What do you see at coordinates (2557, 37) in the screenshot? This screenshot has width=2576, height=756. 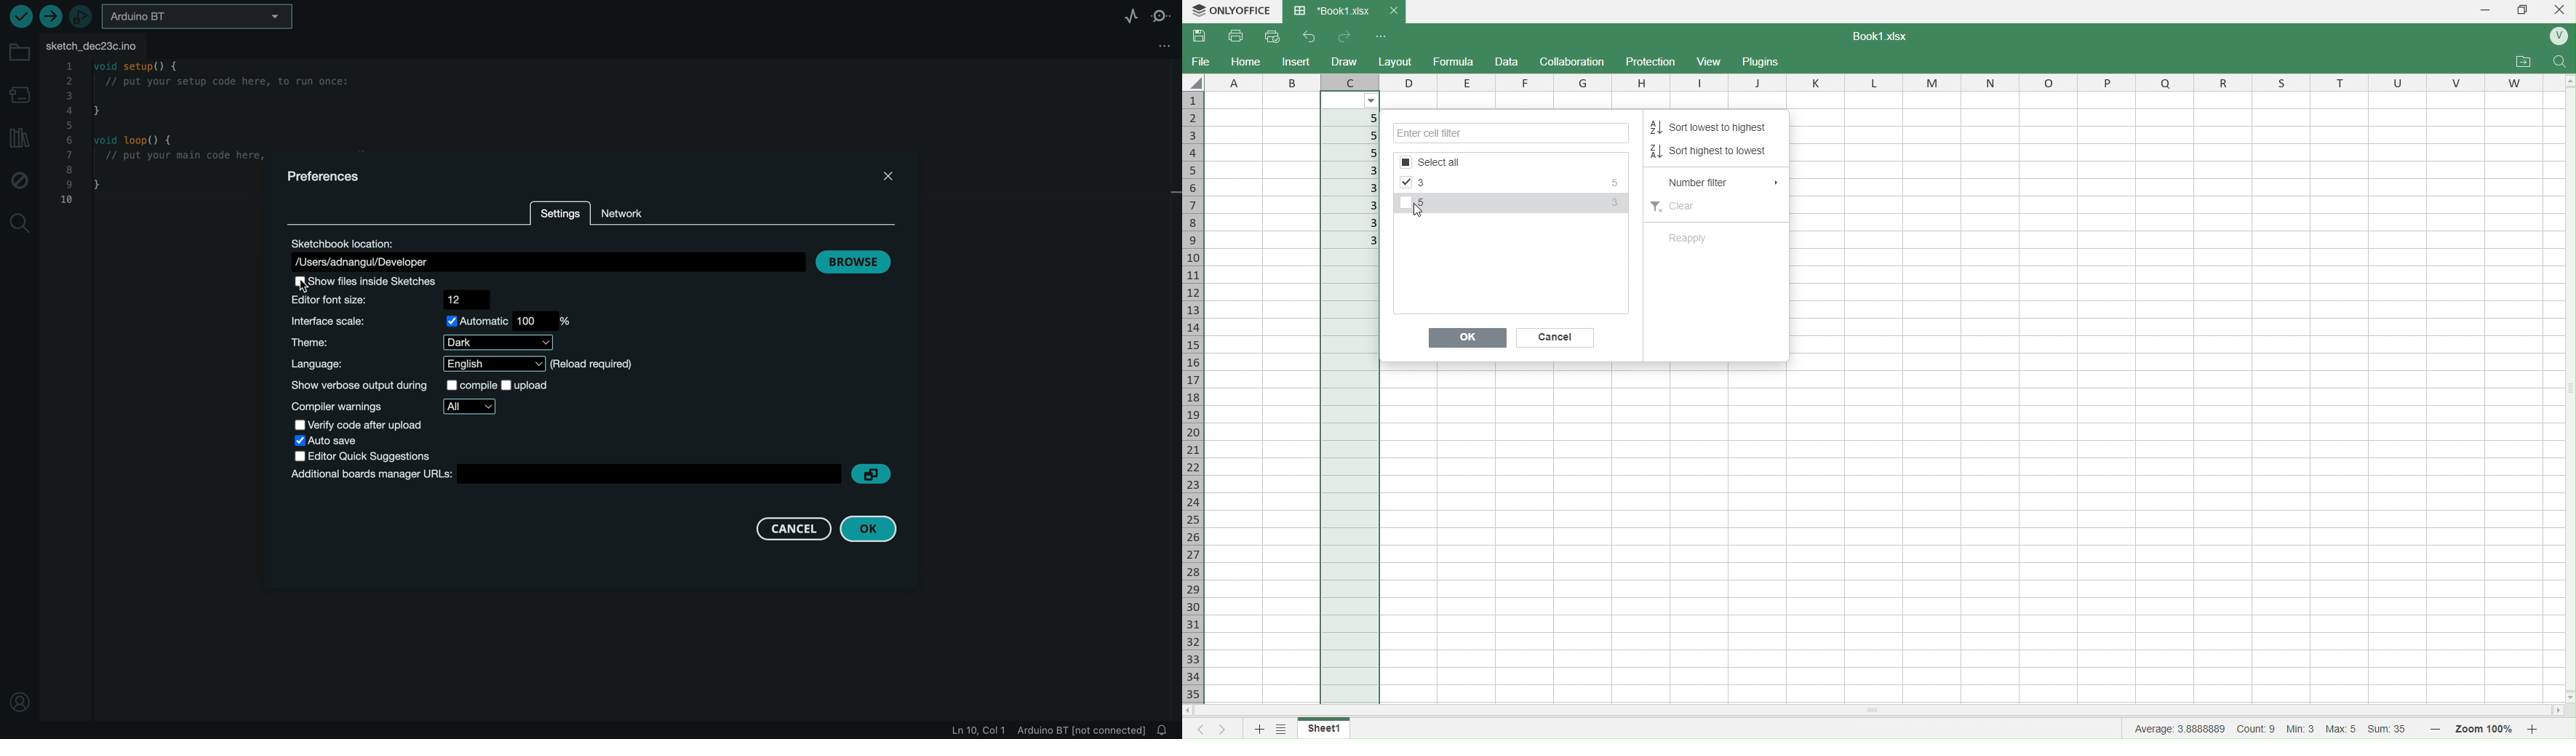 I see `User` at bounding box center [2557, 37].